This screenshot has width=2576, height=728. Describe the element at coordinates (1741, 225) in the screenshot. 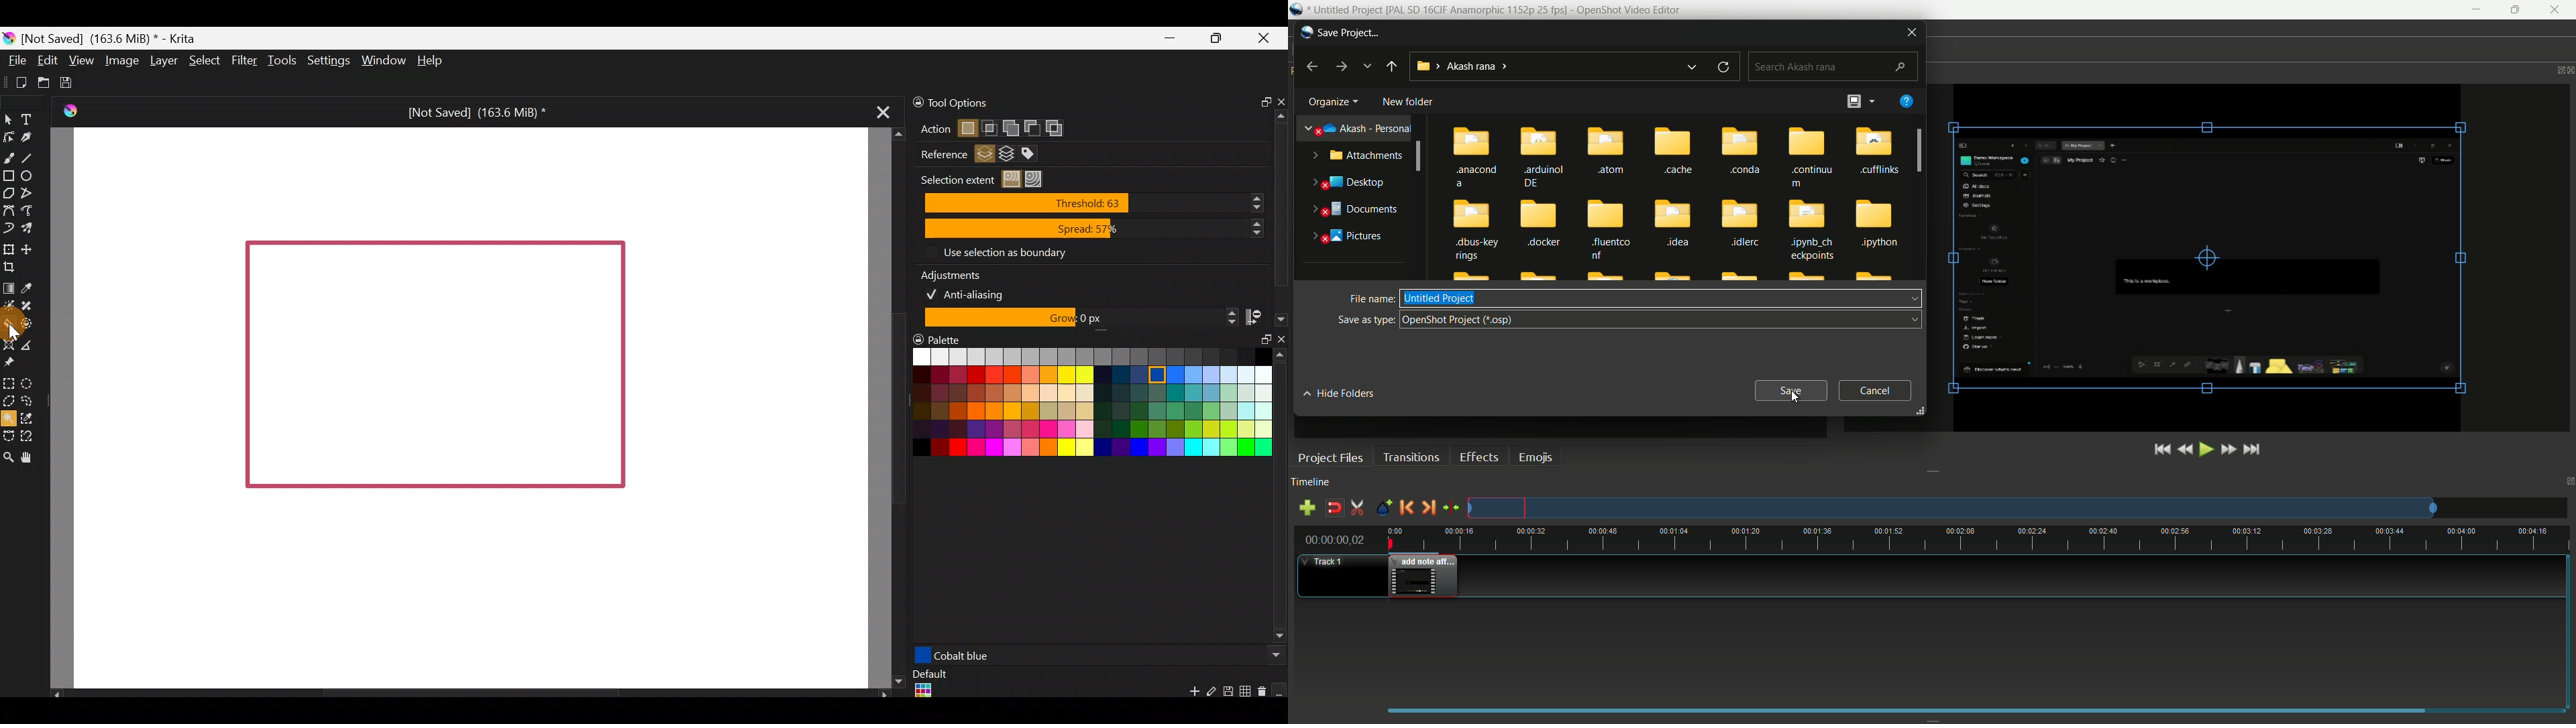

I see `.idlerc` at that location.